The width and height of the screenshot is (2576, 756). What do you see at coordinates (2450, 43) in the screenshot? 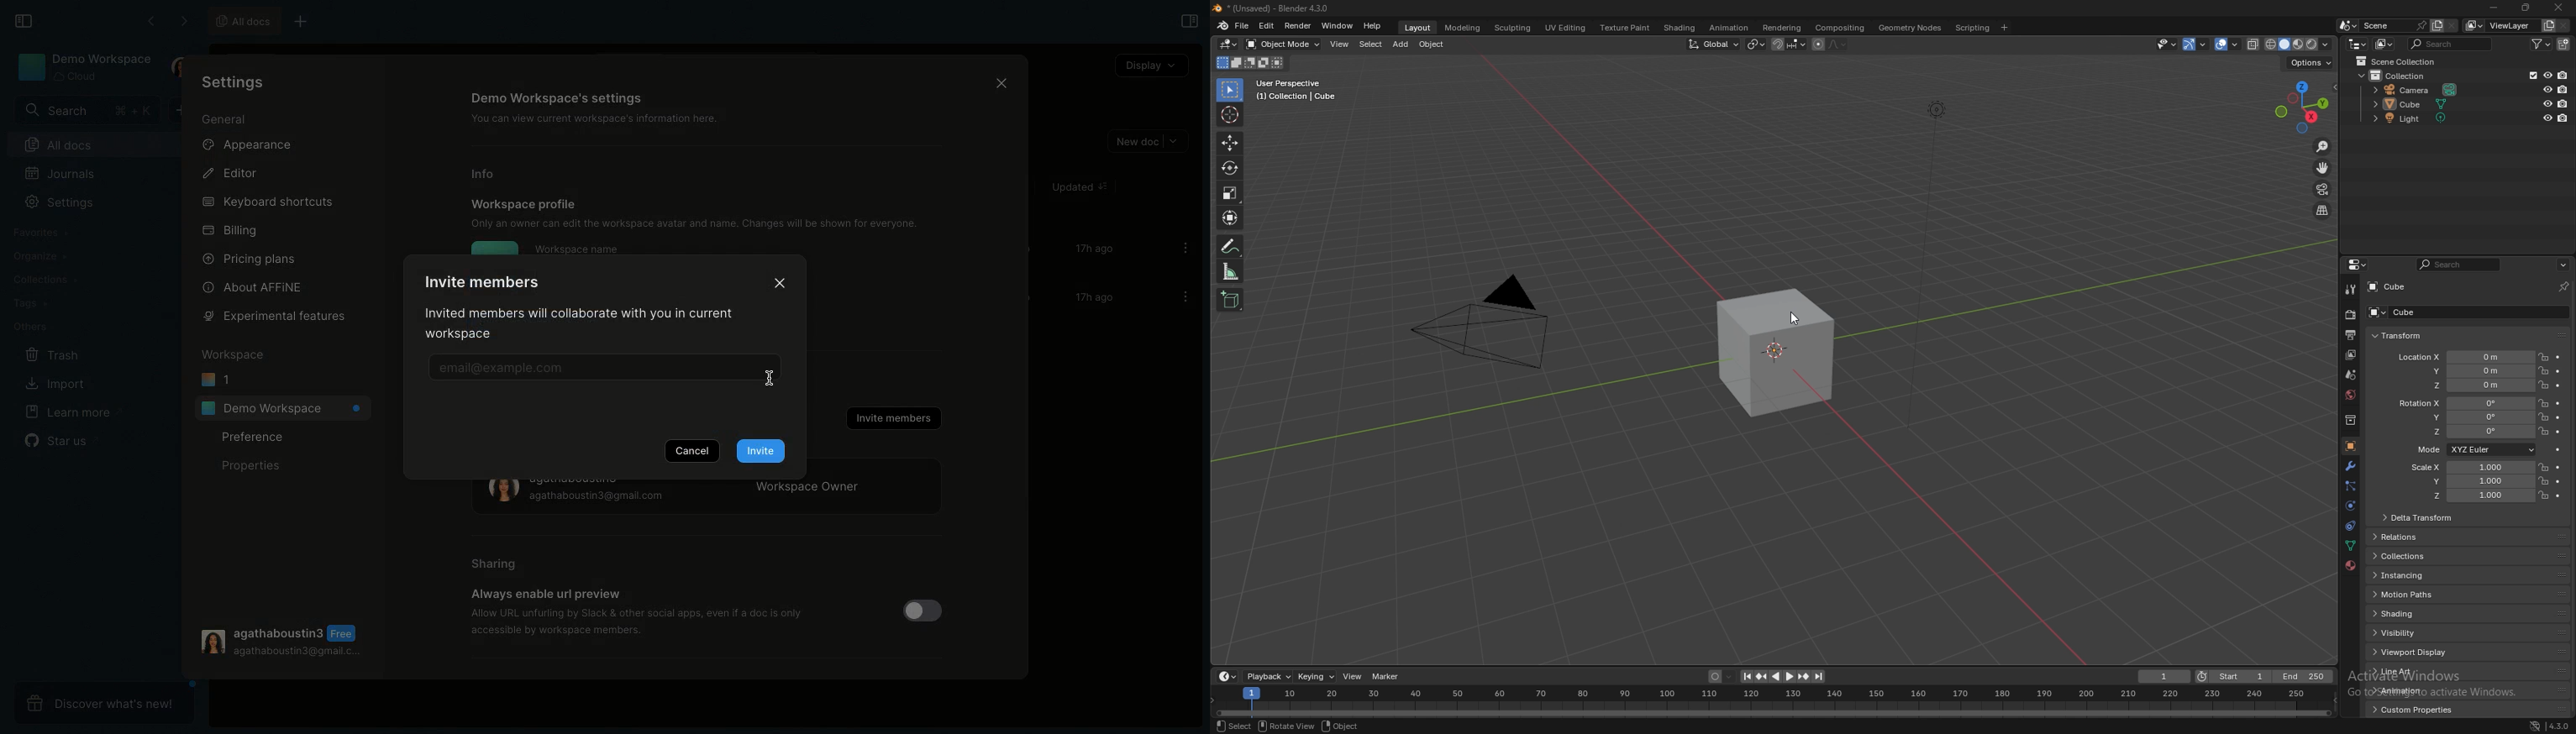
I see `search` at bounding box center [2450, 43].